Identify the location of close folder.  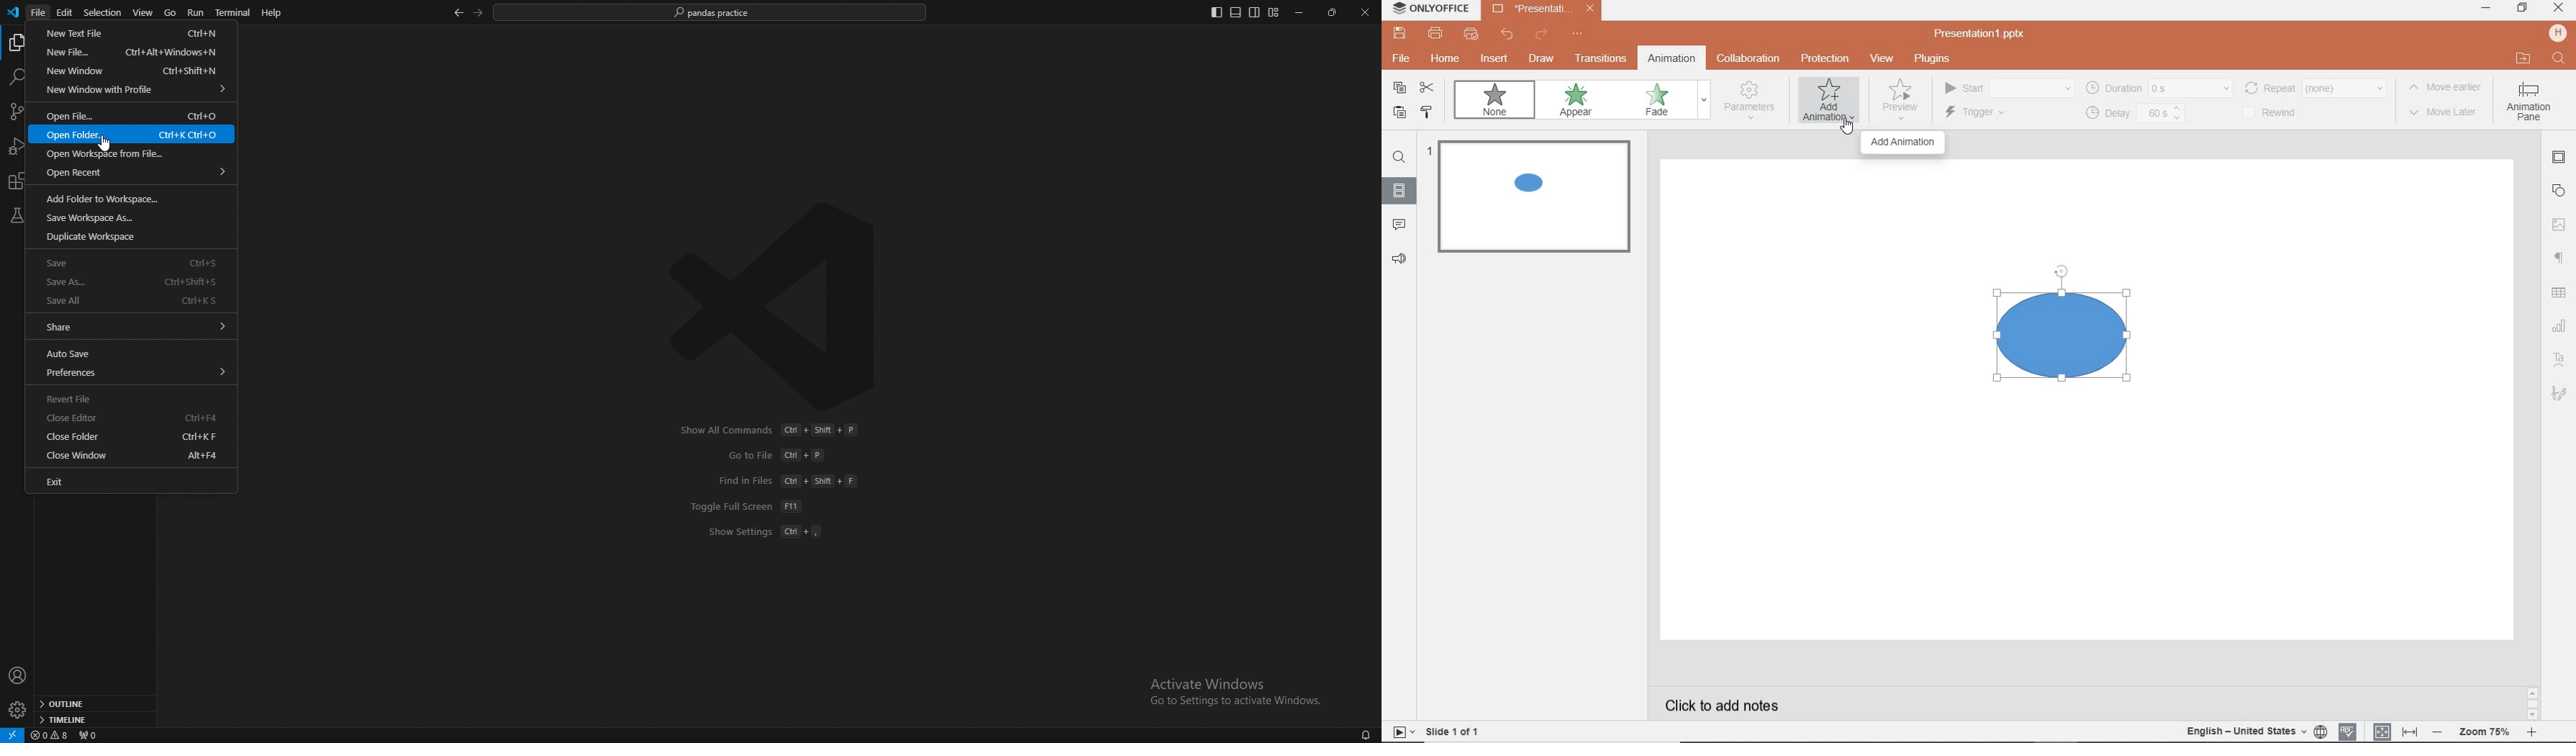
(132, 437).